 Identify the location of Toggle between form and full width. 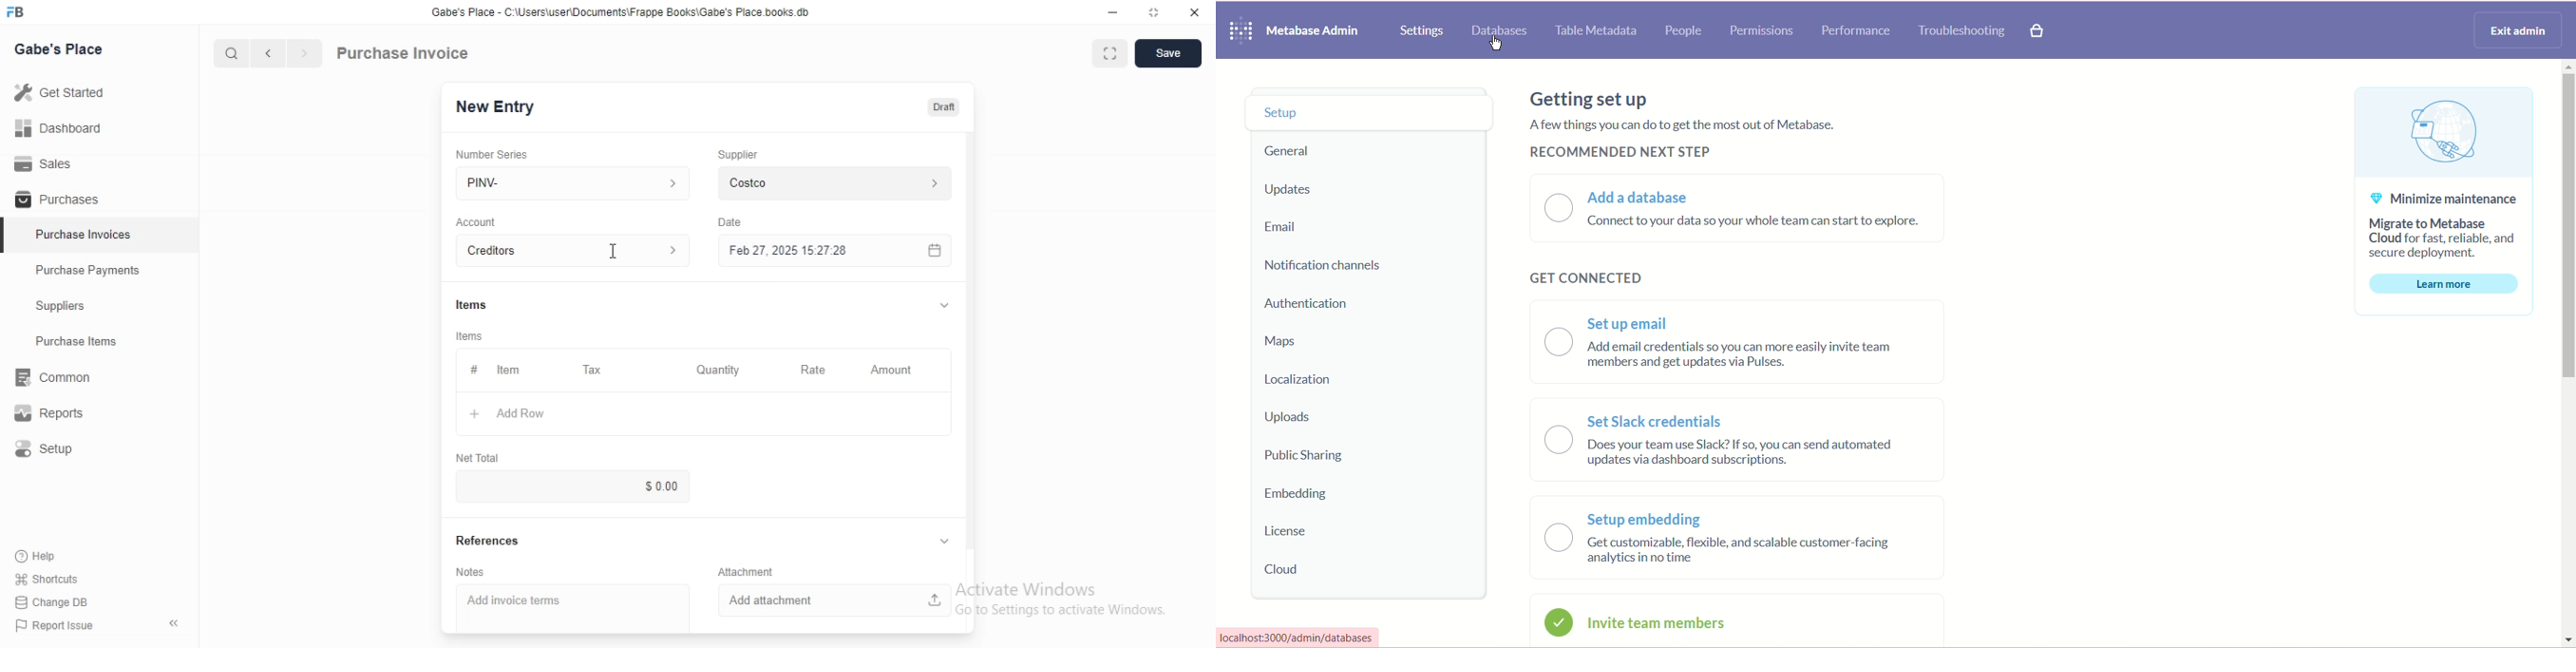
(1110, 53).